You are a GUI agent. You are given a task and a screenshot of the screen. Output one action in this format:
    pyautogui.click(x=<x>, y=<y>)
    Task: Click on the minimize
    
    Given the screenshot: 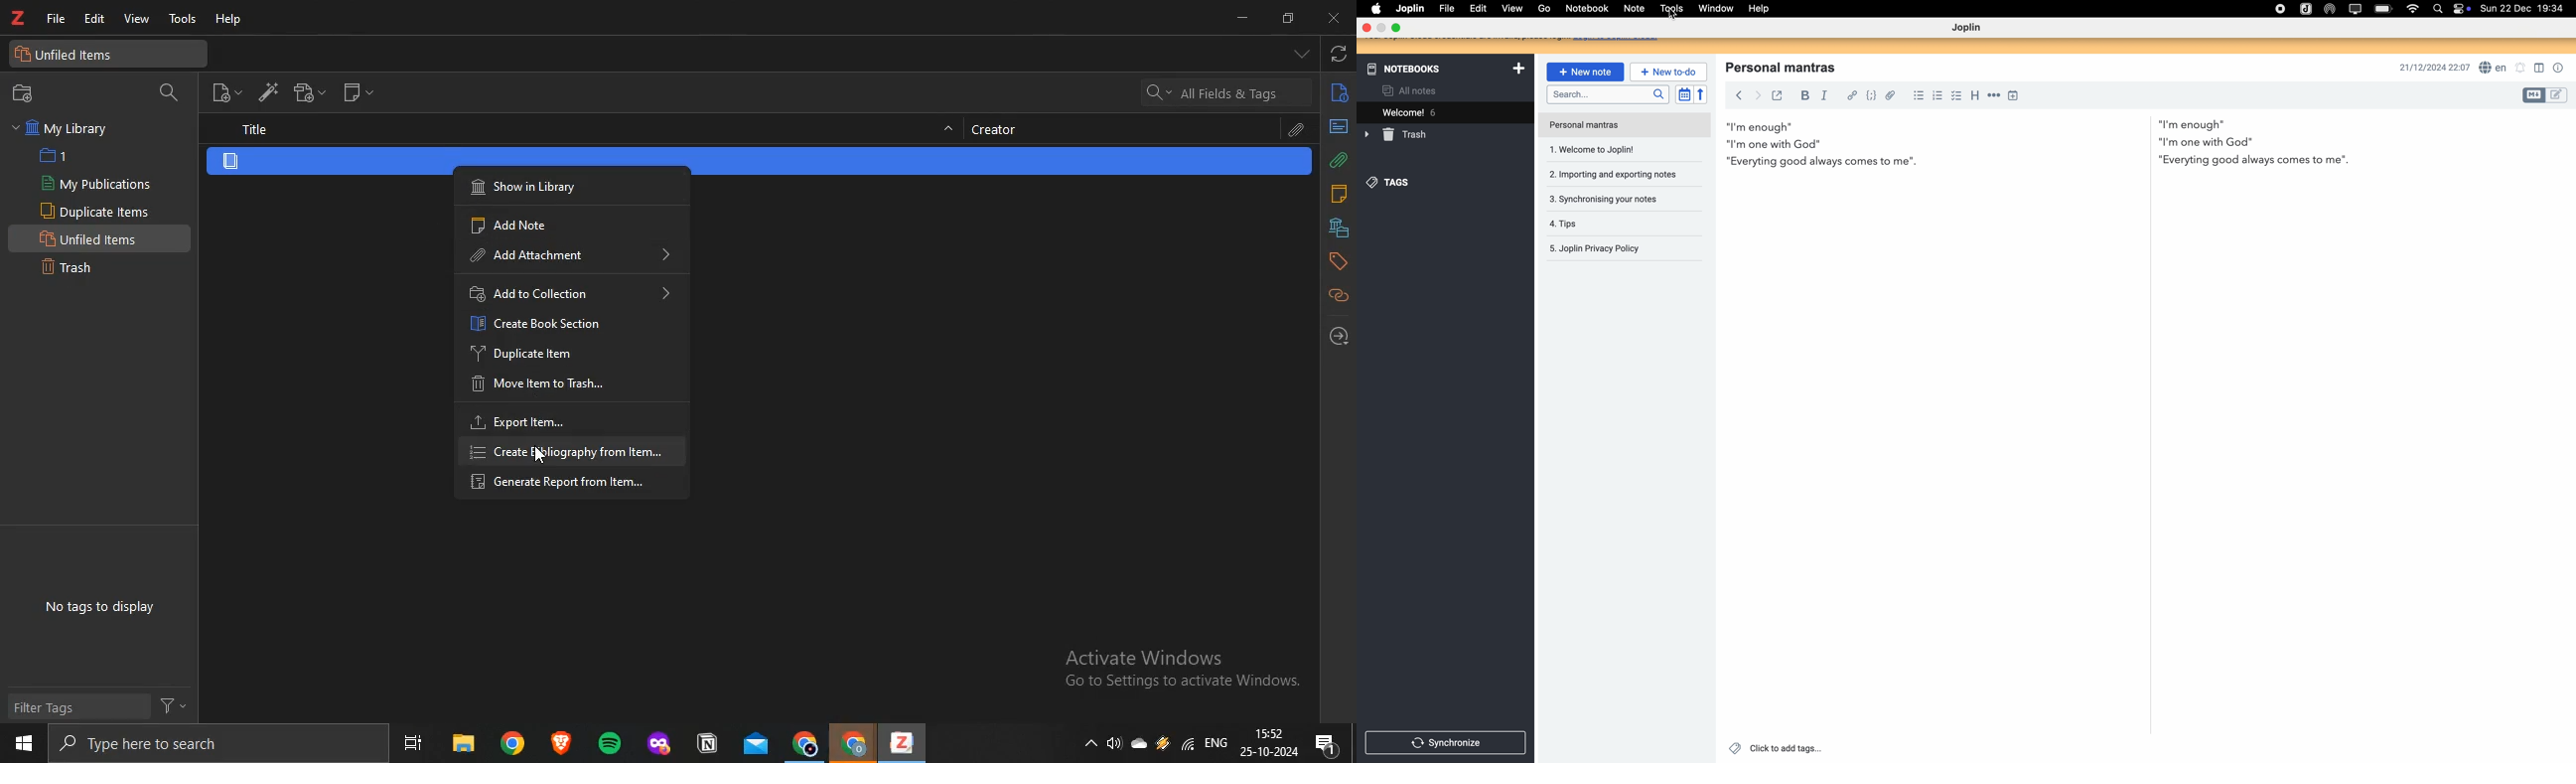 What is the action you would take?
    pyautogui.click(x=1246, y=19)
    